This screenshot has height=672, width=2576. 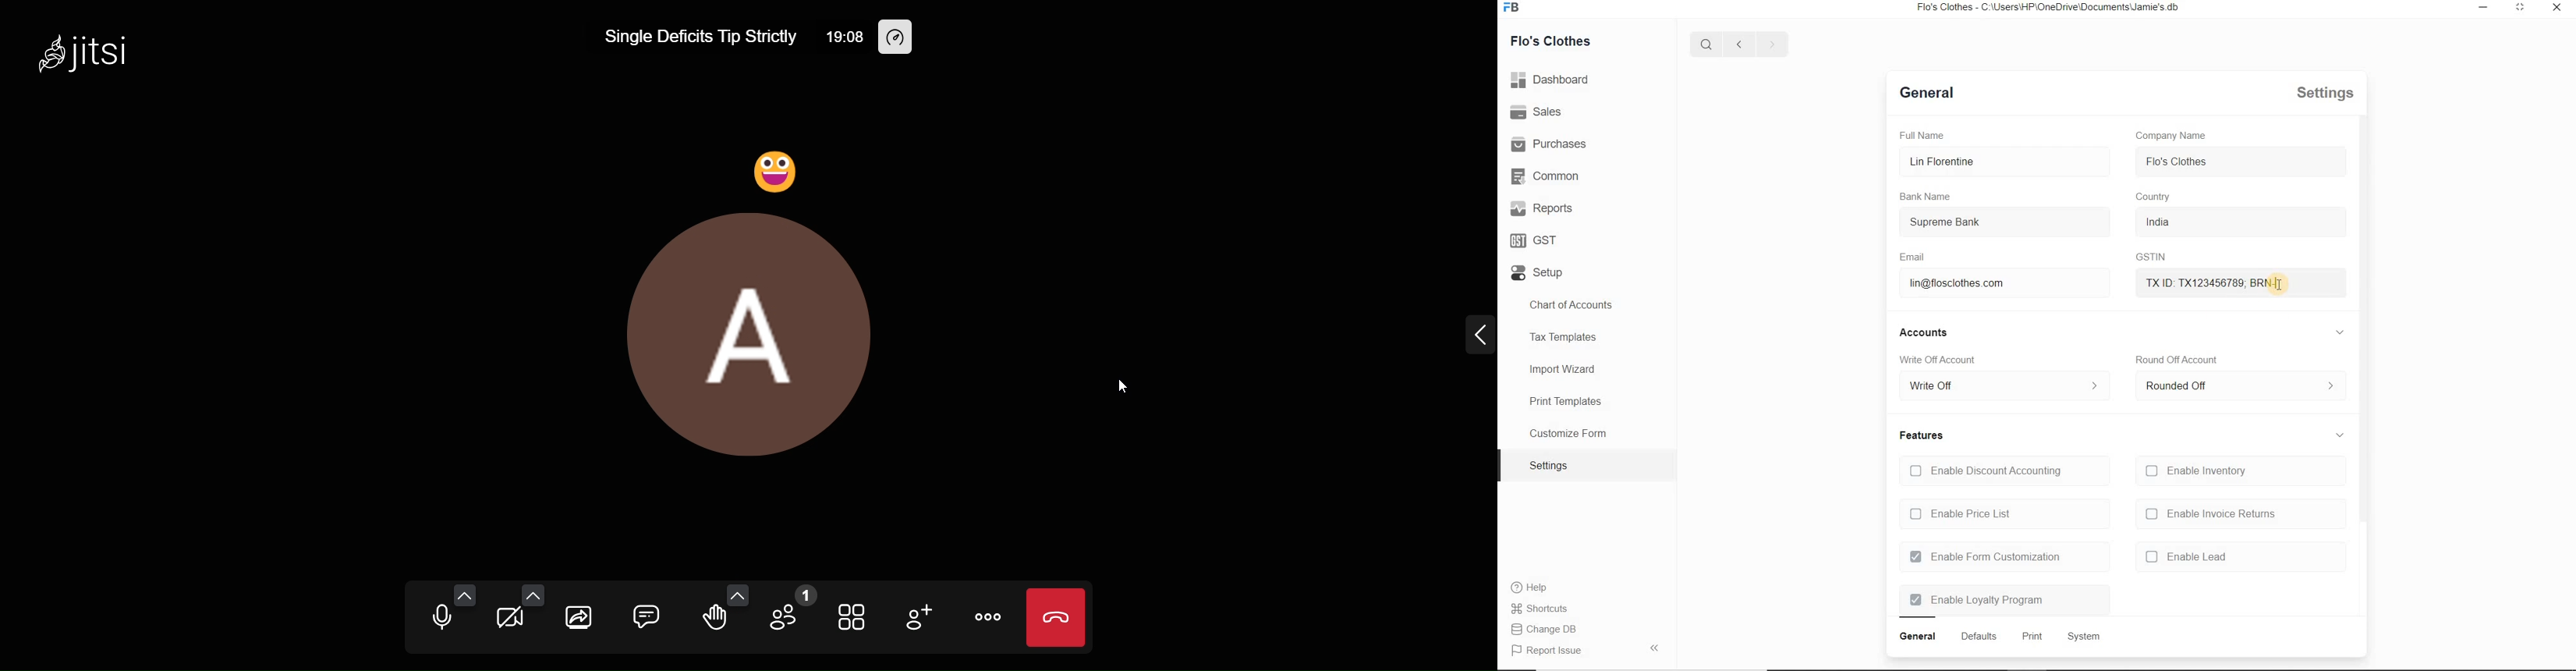 What do you see at coordinates (2003, 387) in the screenshot?
I see `write off` at bounding box center [2003, 387].